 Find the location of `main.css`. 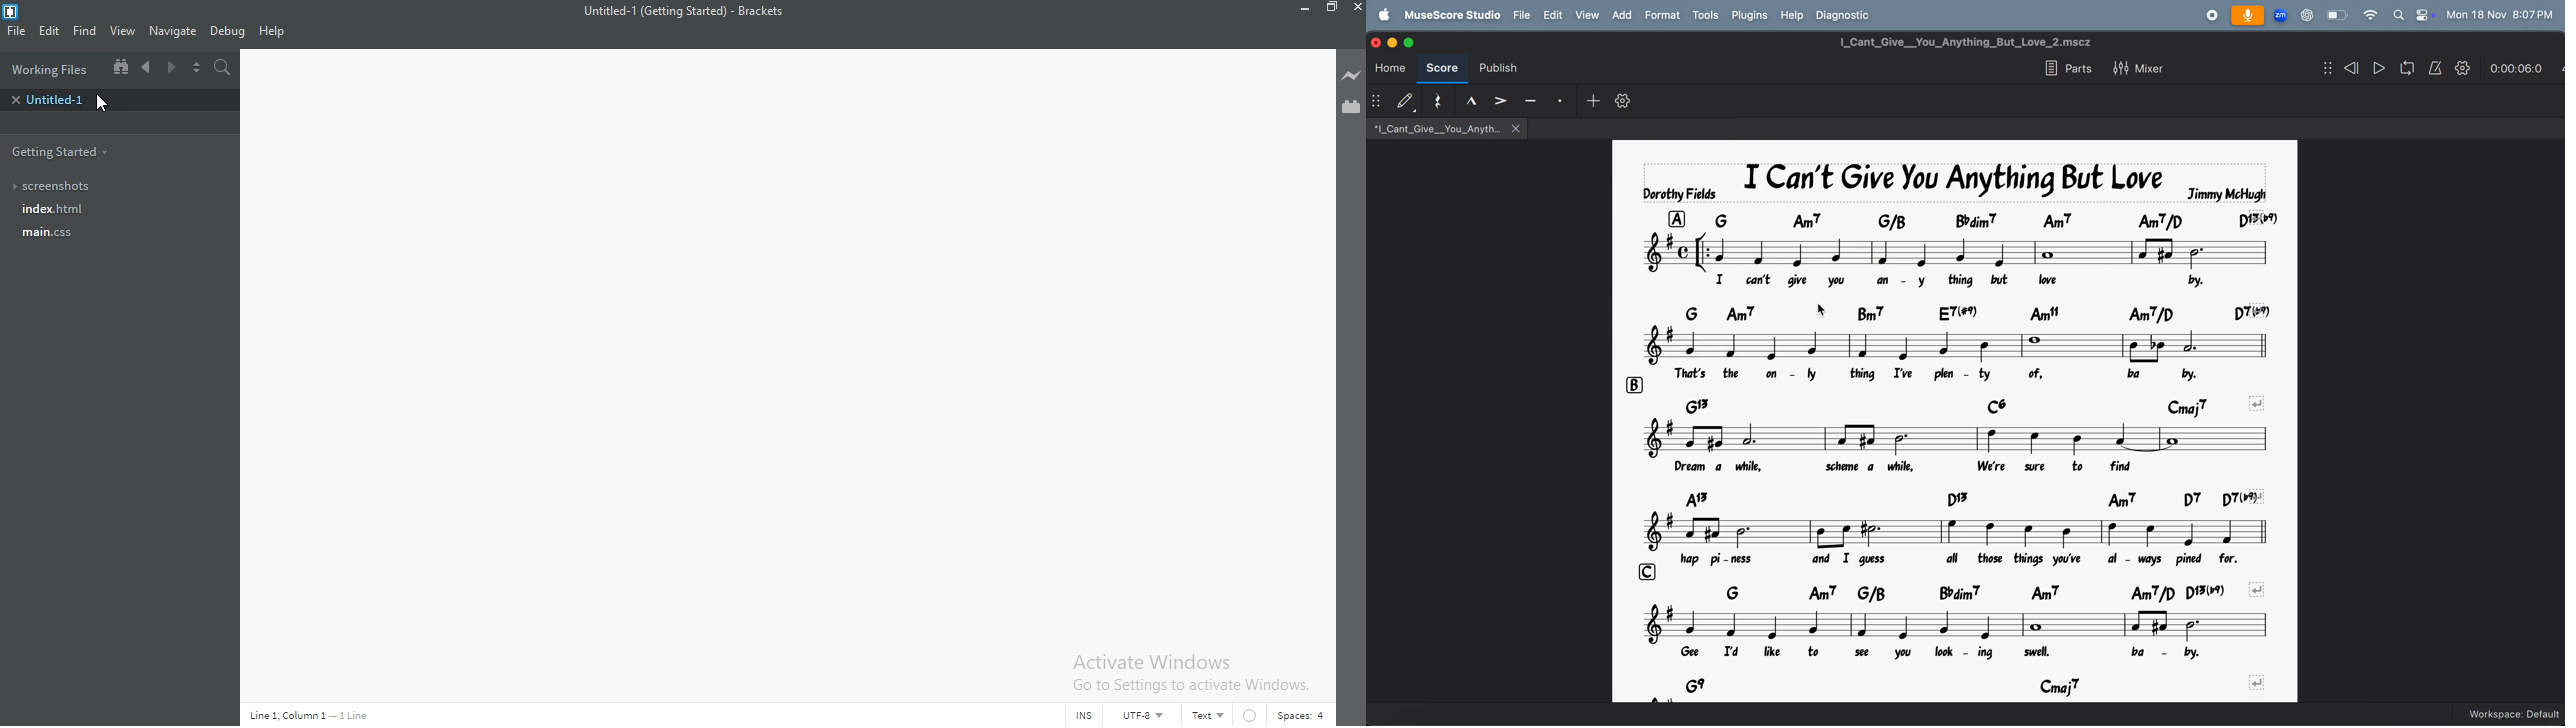

main.css is located at coordinates (45, 235).